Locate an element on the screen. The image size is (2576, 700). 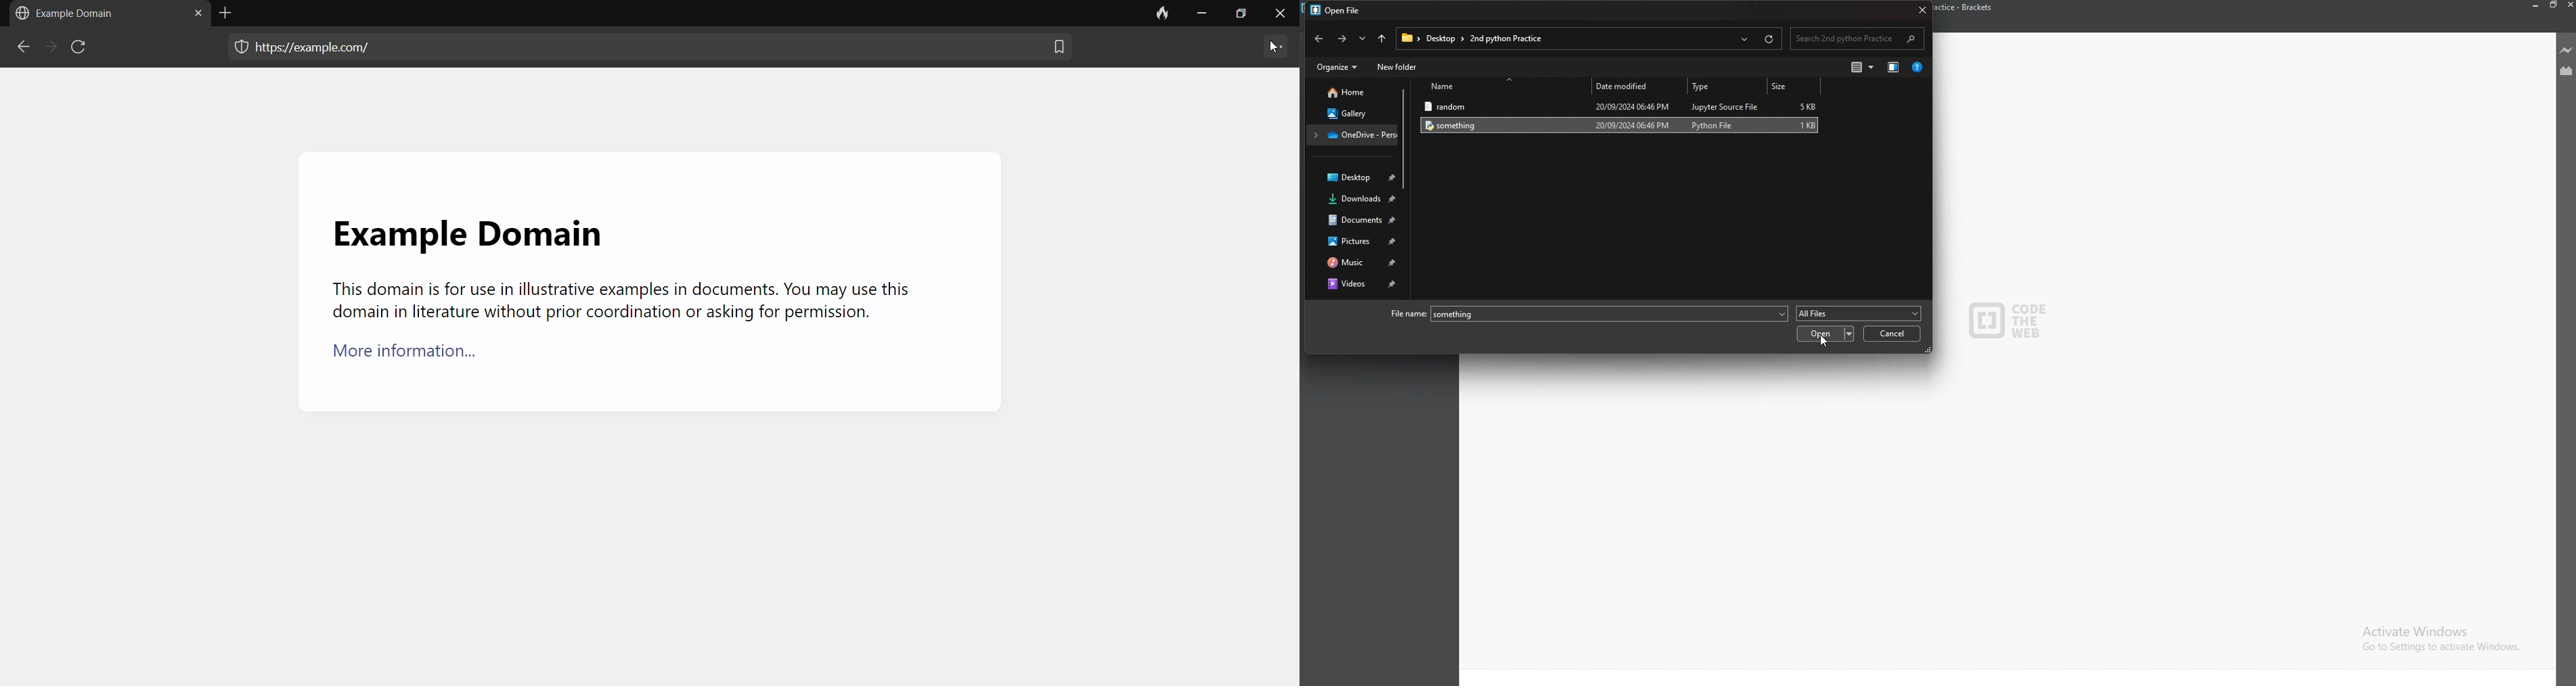
desktop is located at coordinates (1353, 177).